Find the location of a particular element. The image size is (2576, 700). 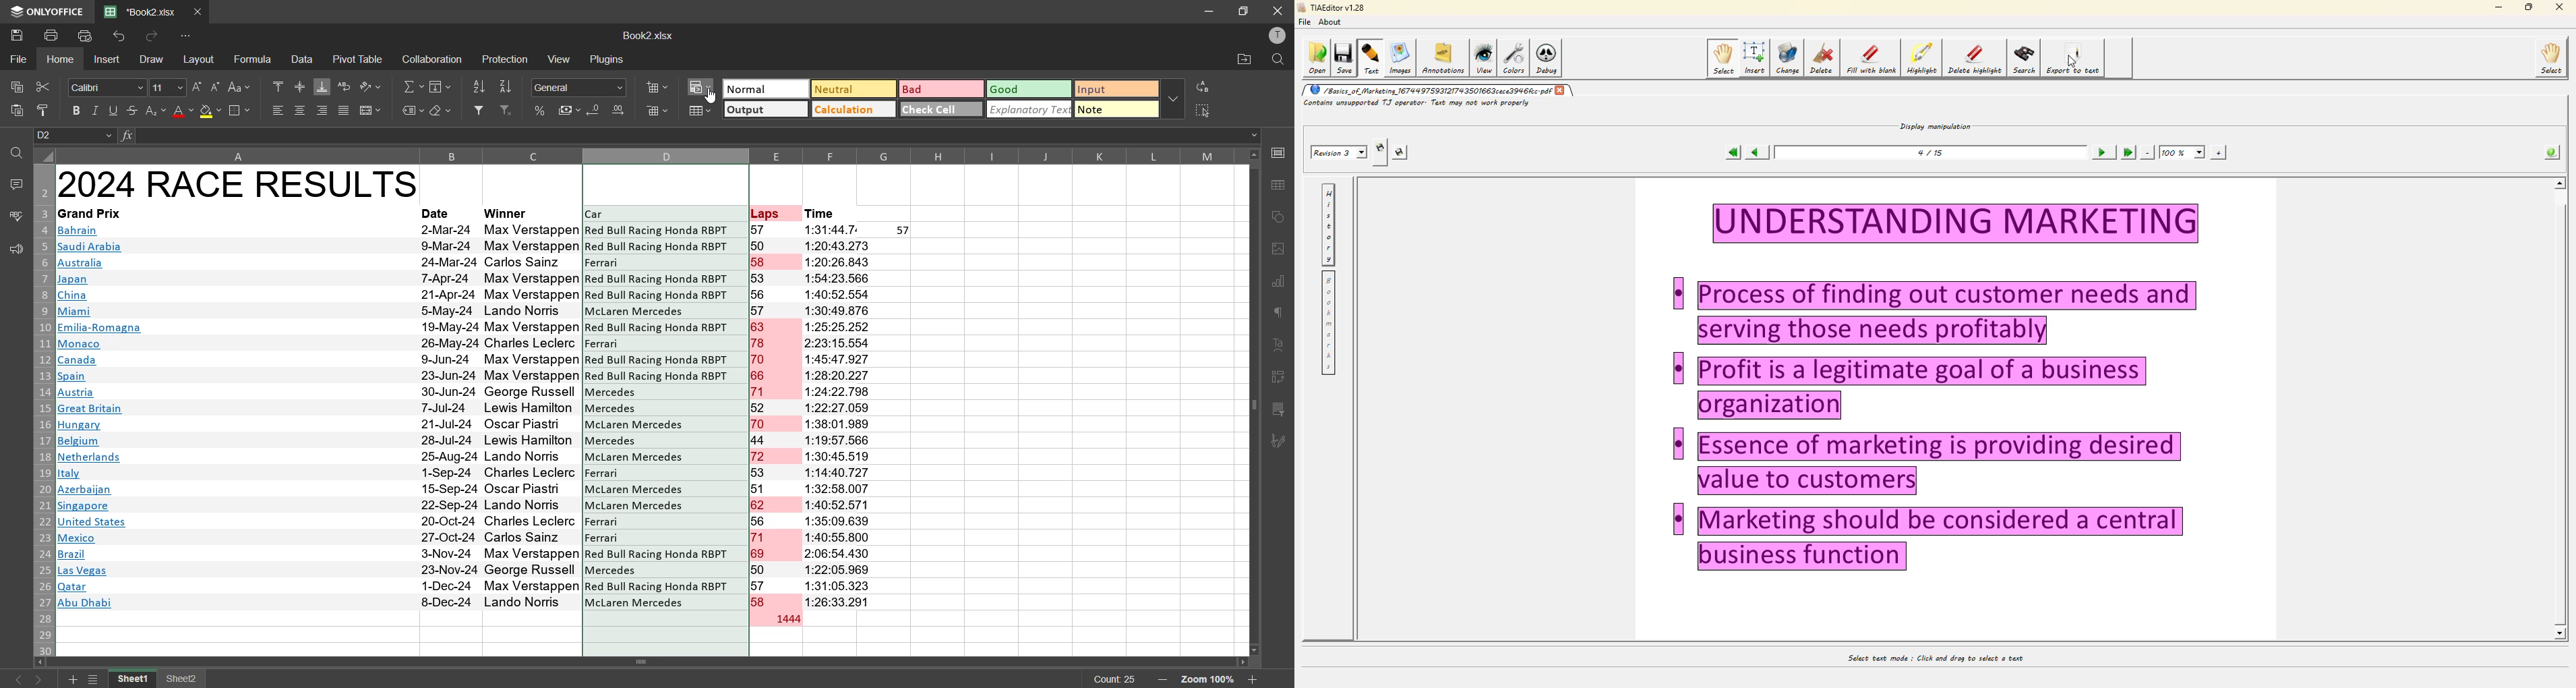

cut is located at coordinates (41, 86).